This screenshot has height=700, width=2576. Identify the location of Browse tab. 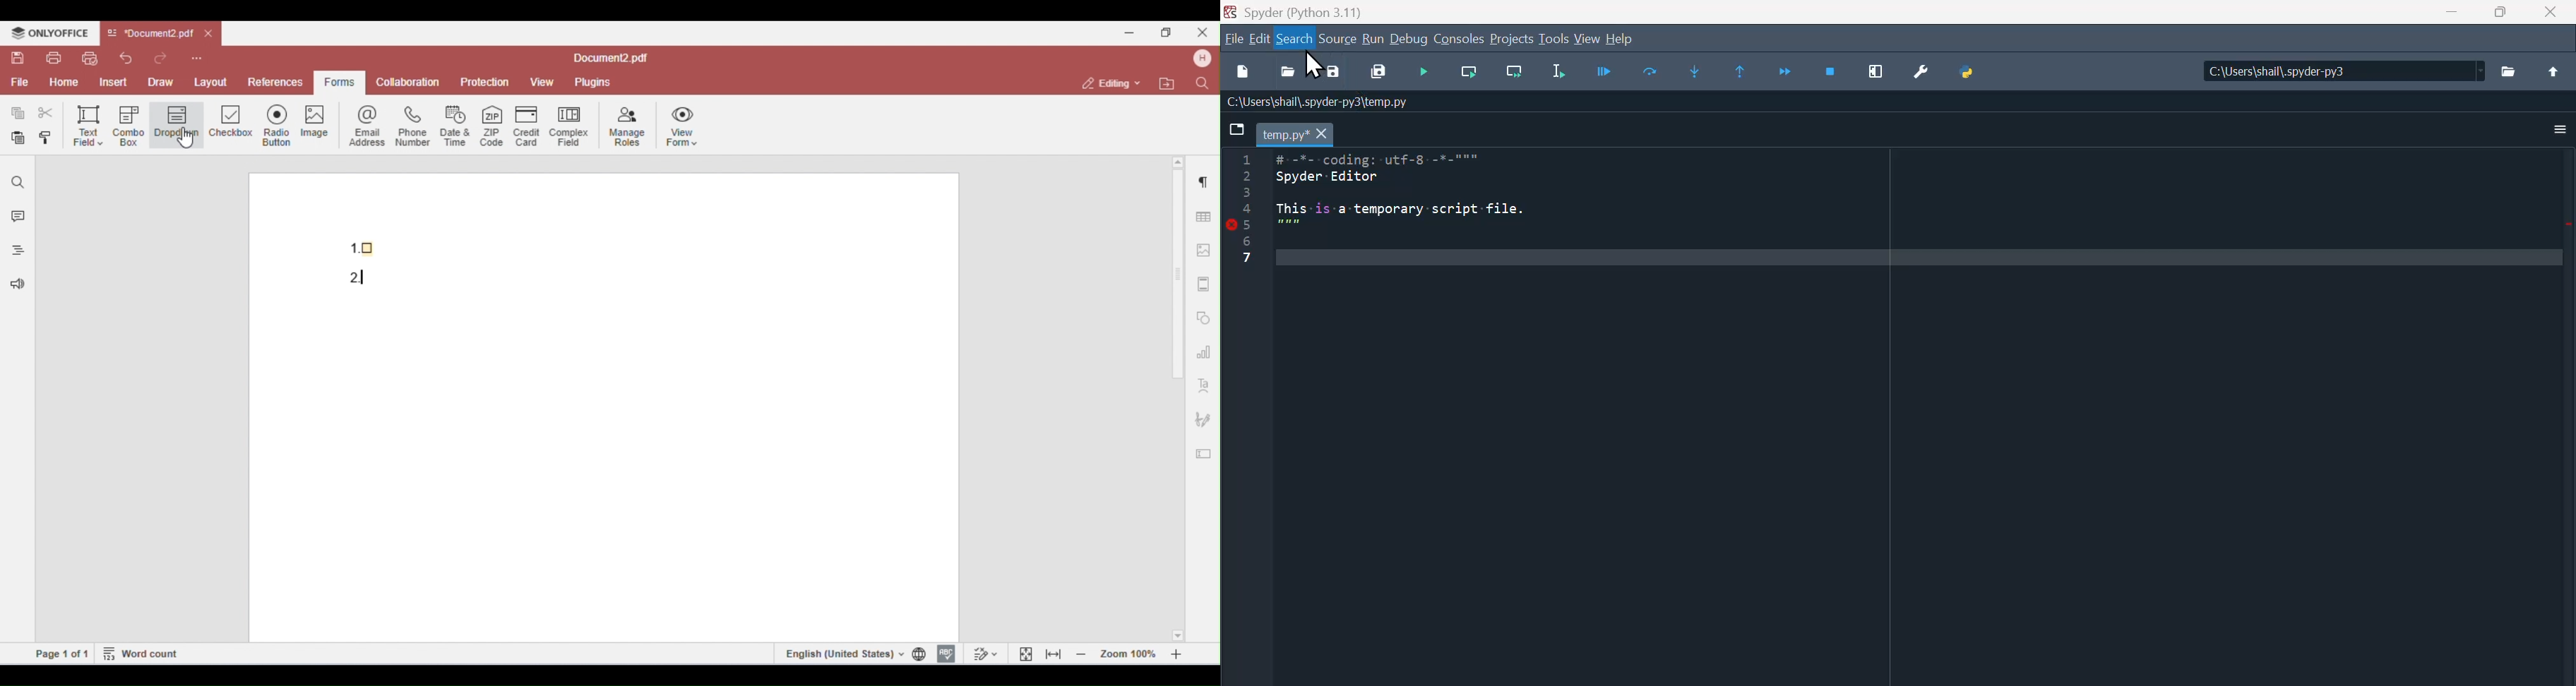
(1237, 132).